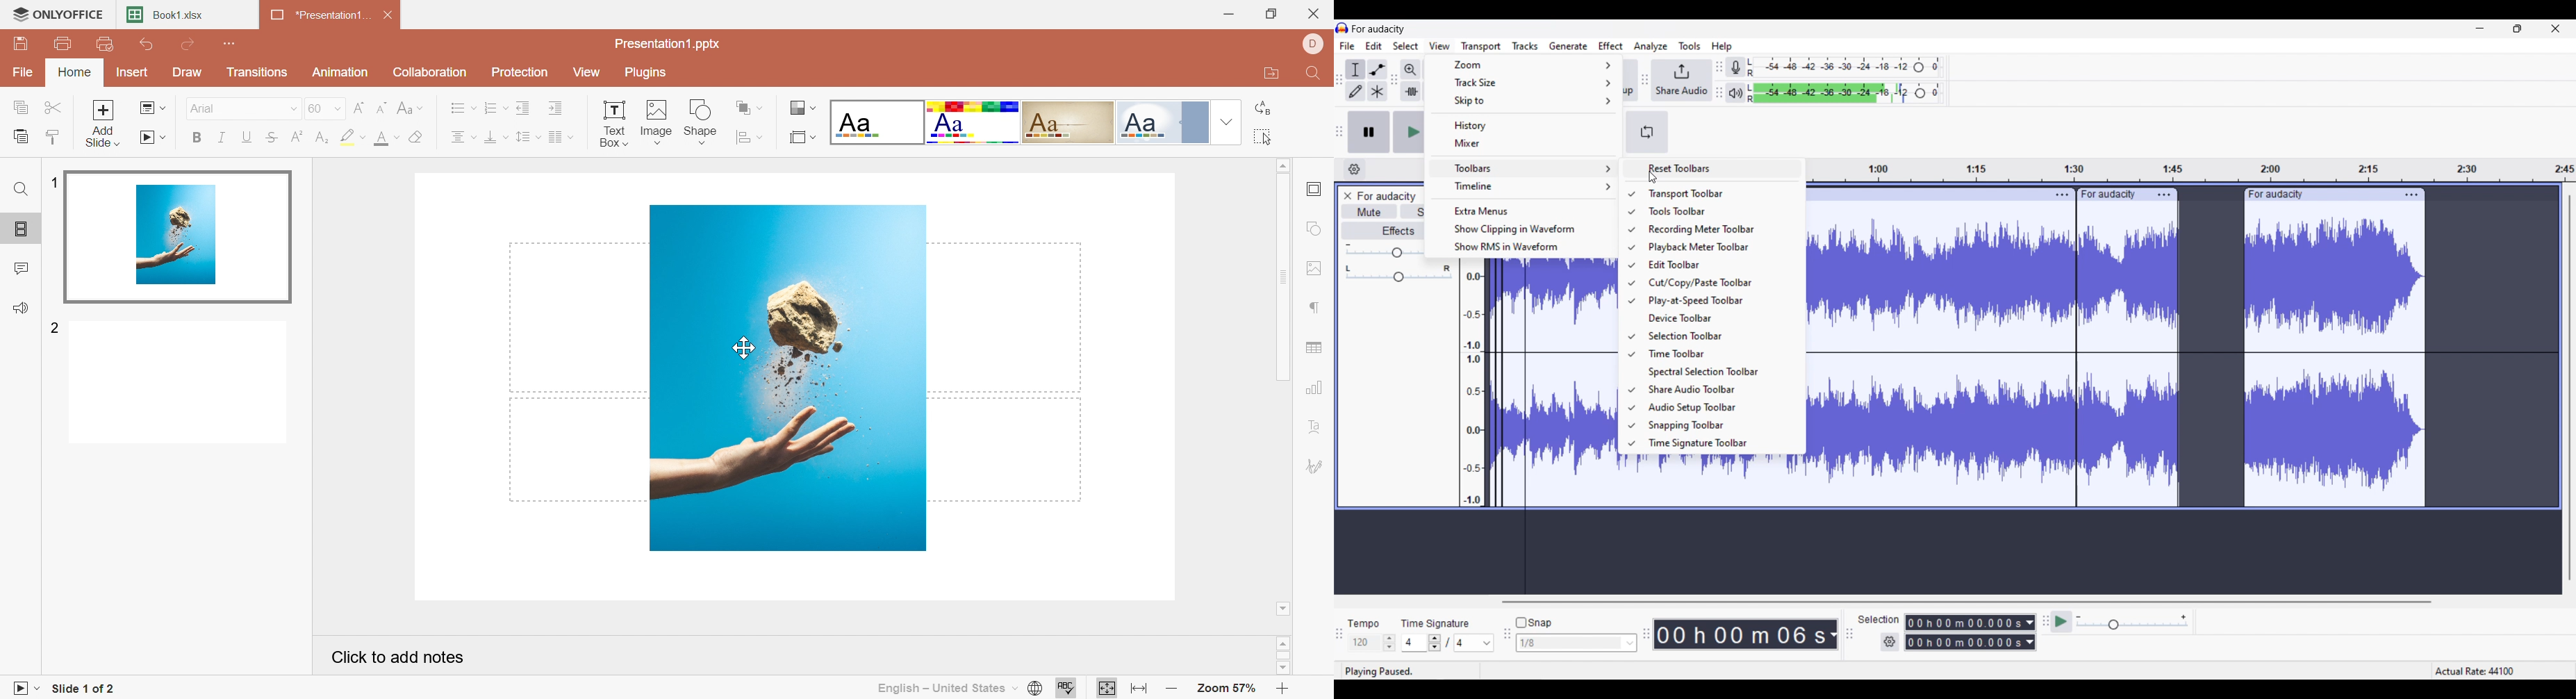  What do you see at coordinates (2319, 194) in the screenshot?
I see `click to drag` at bounding box center [2319, 194].